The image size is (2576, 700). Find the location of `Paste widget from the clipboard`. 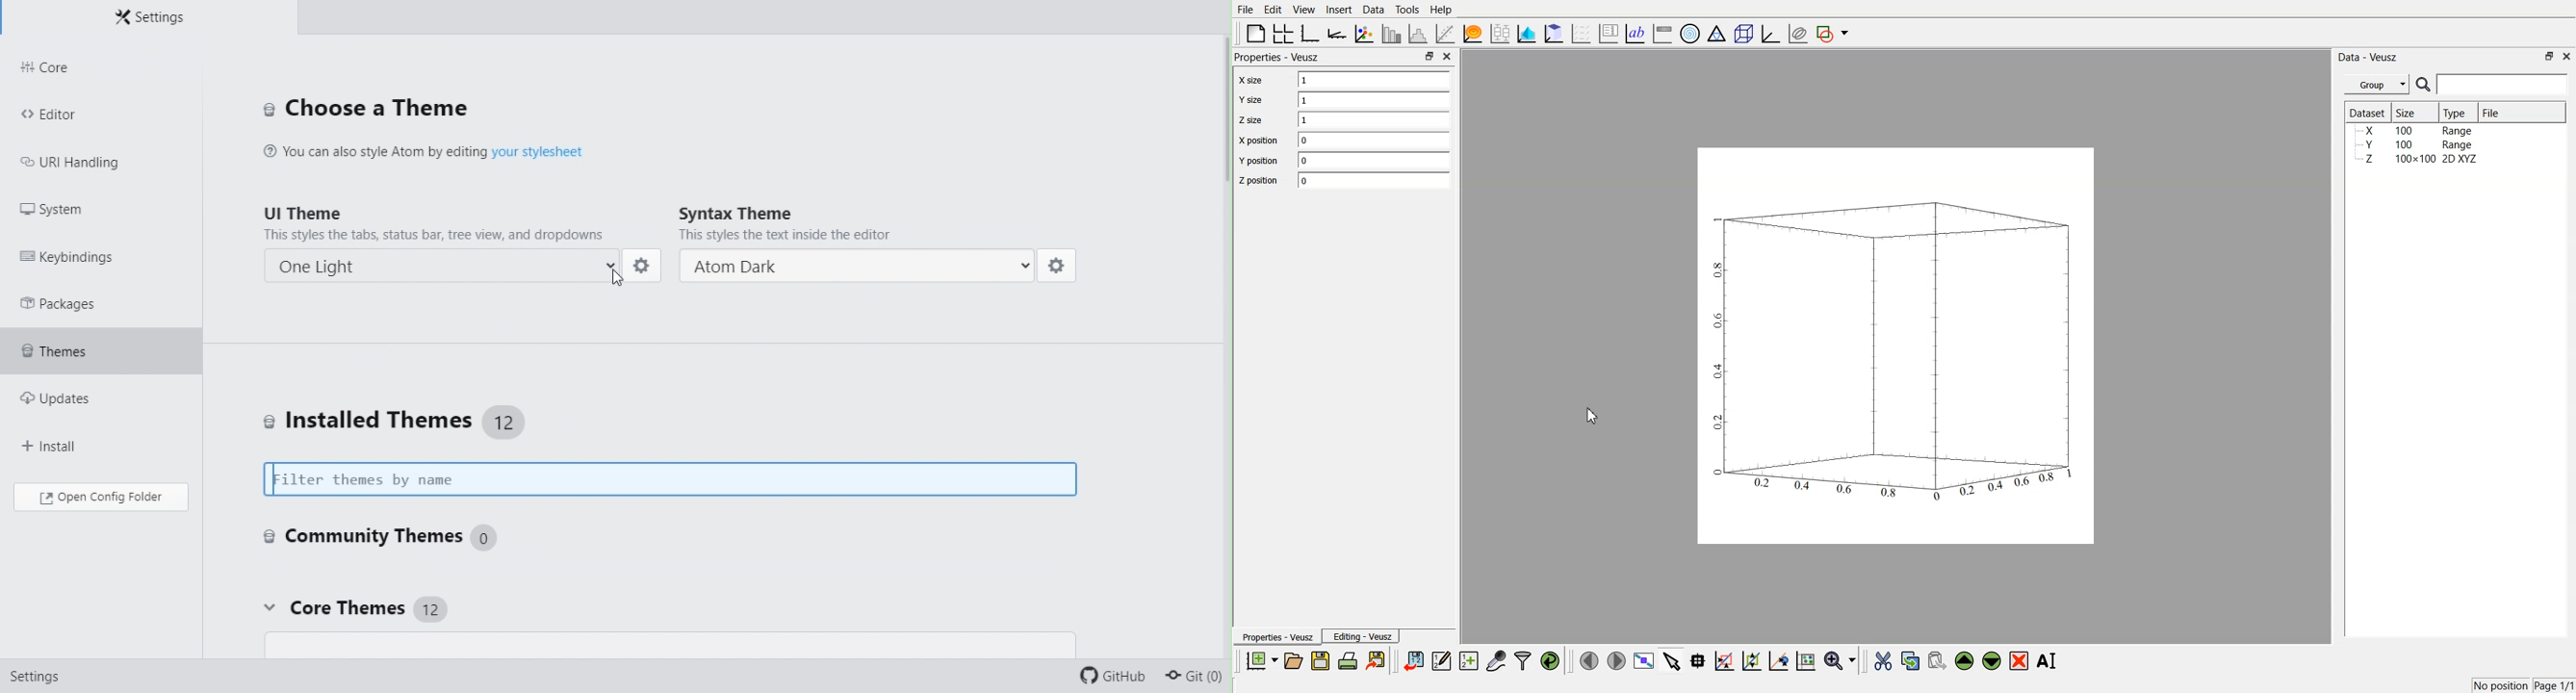

Paste widget from the clipboard is located at coordinates (1937, 659).